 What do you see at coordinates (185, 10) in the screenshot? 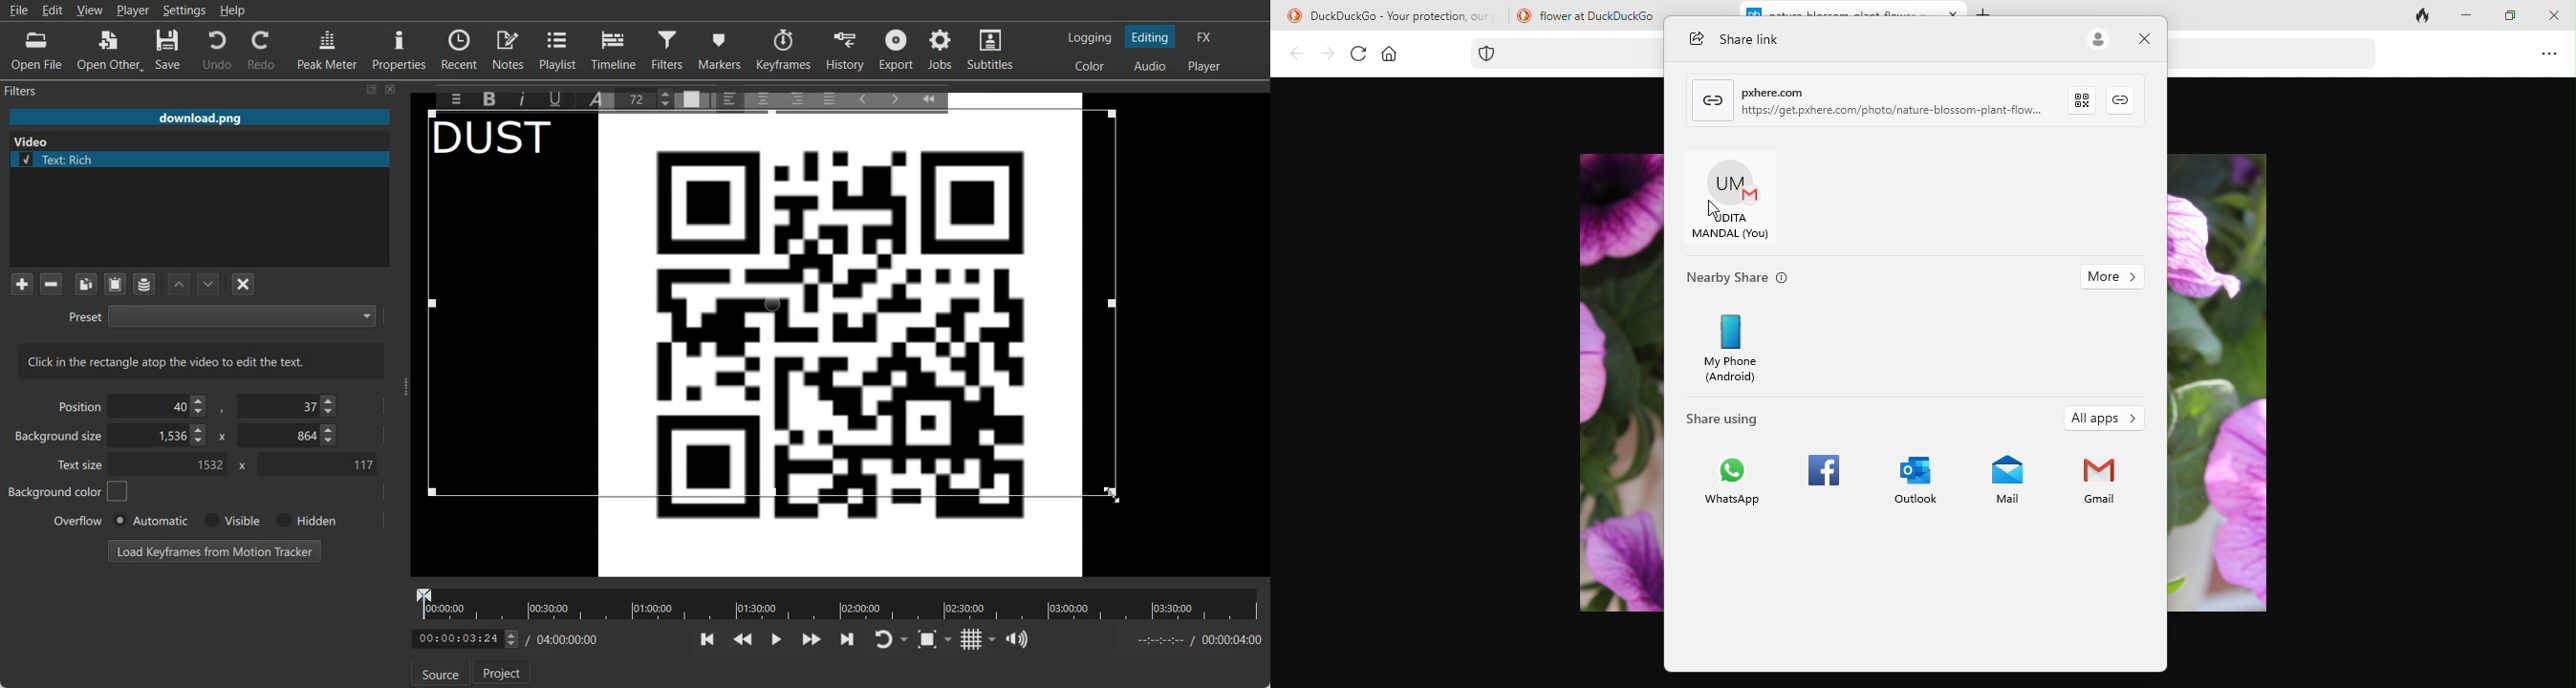
I see `Settings` at bounding box center [185, 10].